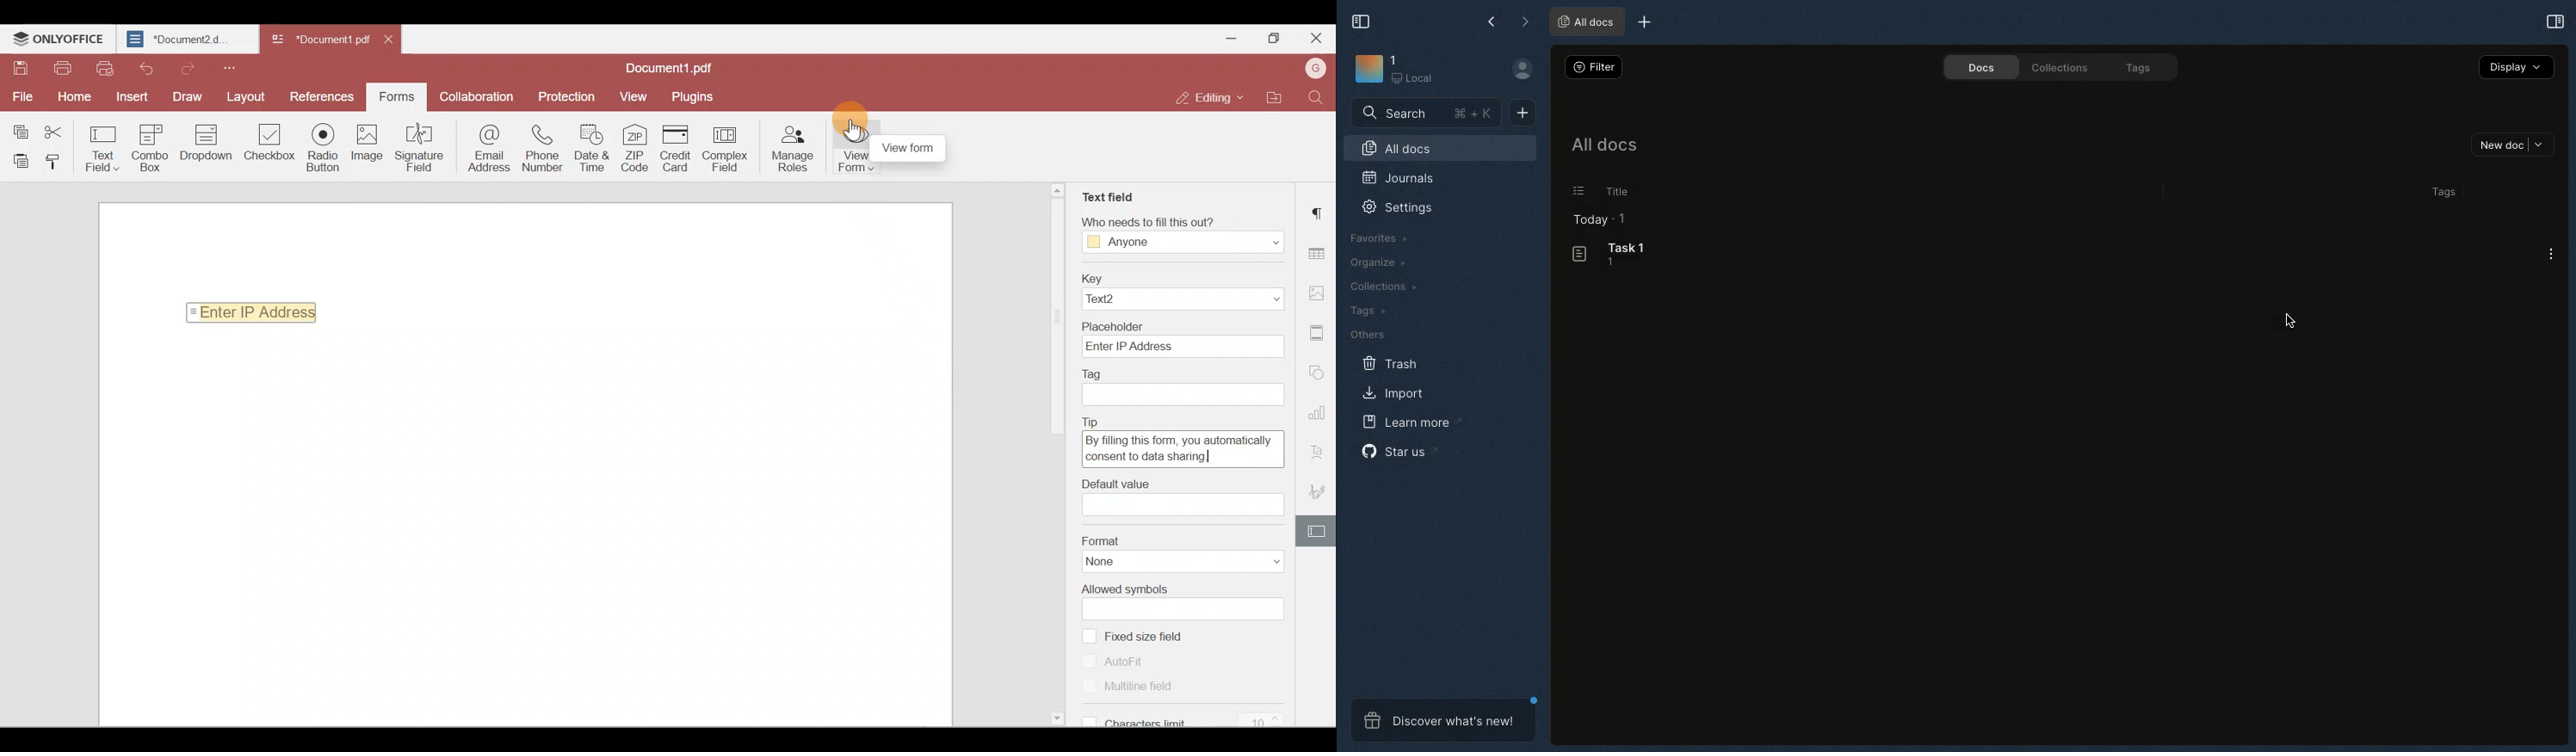  I want to click on All docs, so click(1605, 146).